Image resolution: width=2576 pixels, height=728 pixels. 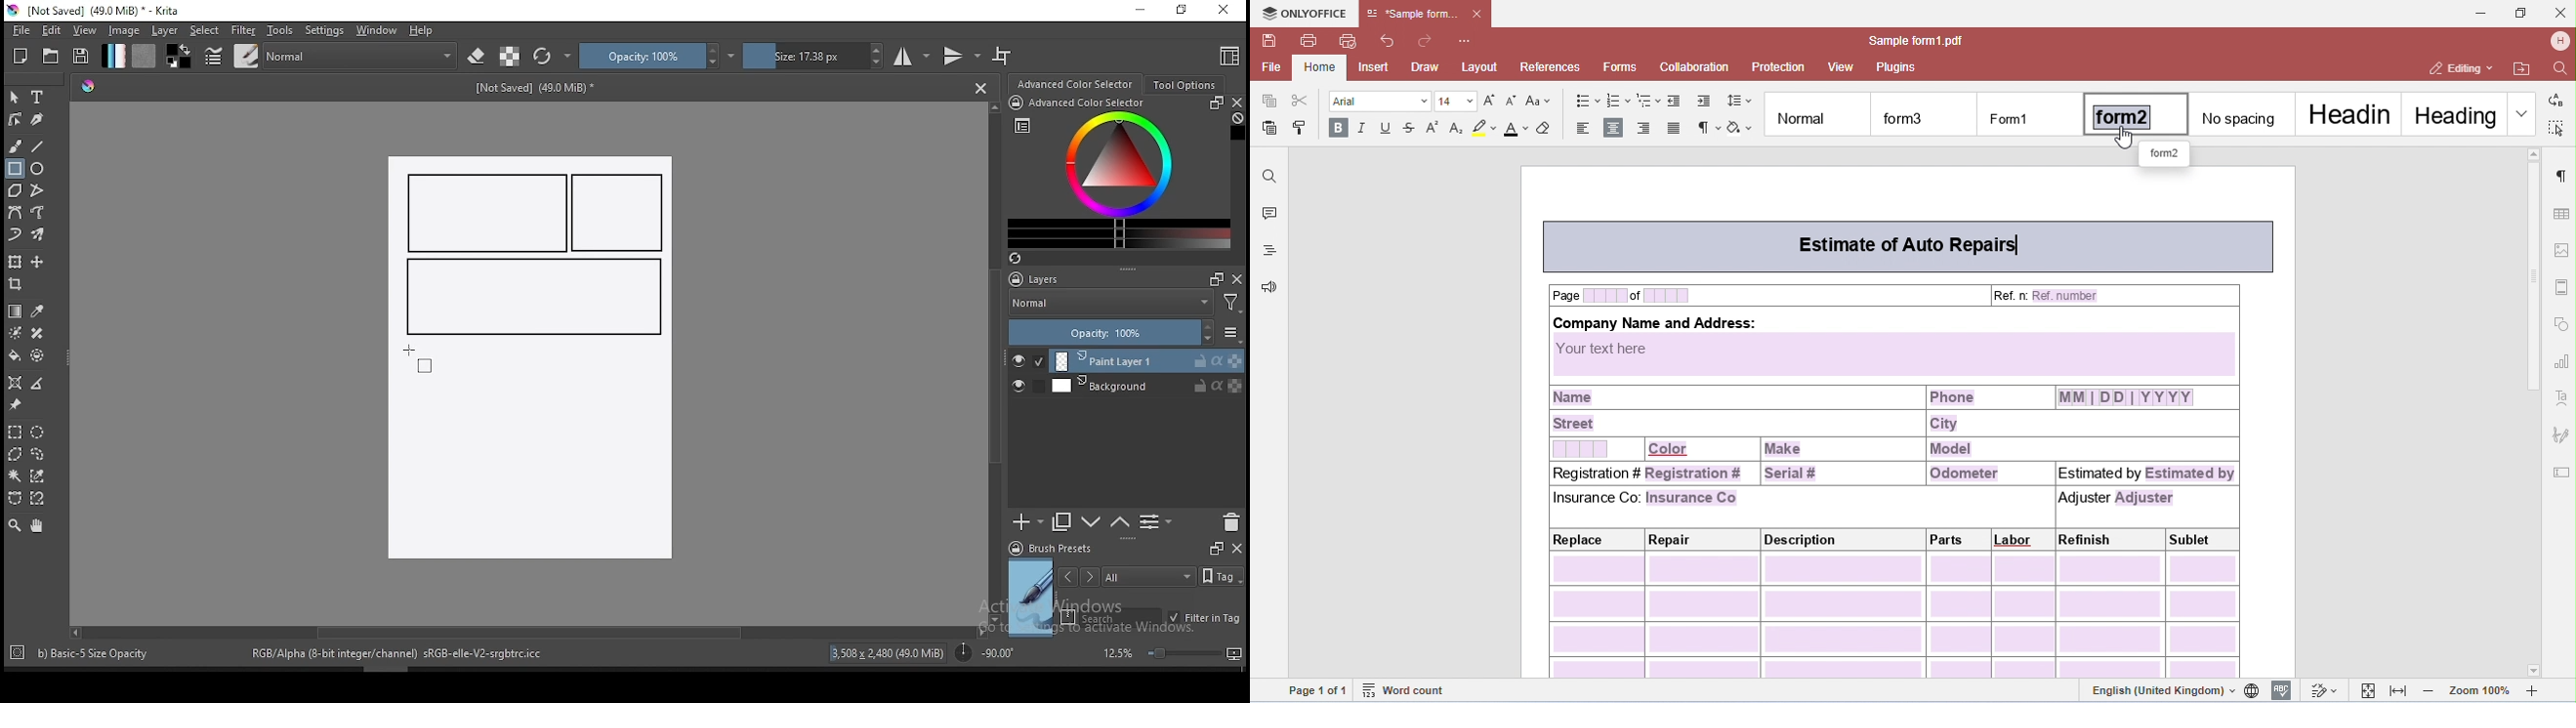 What do you see at coordinates (21, 30) in the screenshot?
I see `file` at bounding box center [21, 30].